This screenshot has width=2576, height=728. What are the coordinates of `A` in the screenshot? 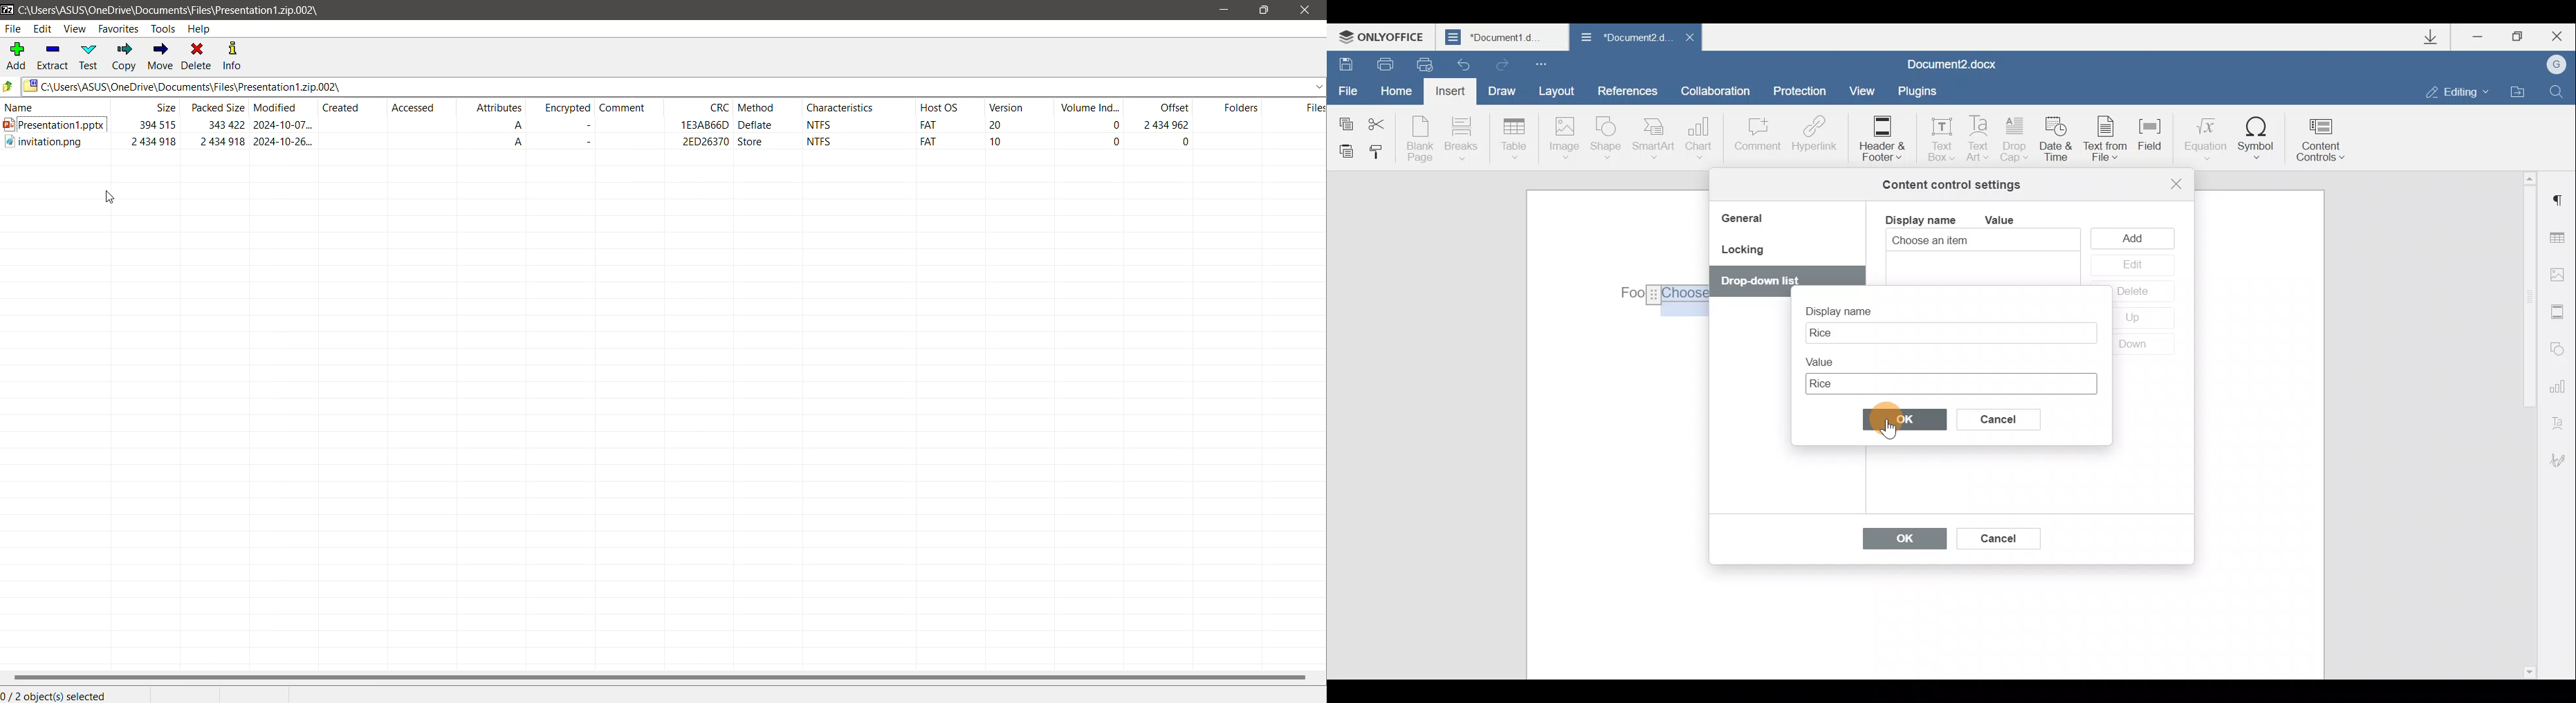 It's located at (512, 125).